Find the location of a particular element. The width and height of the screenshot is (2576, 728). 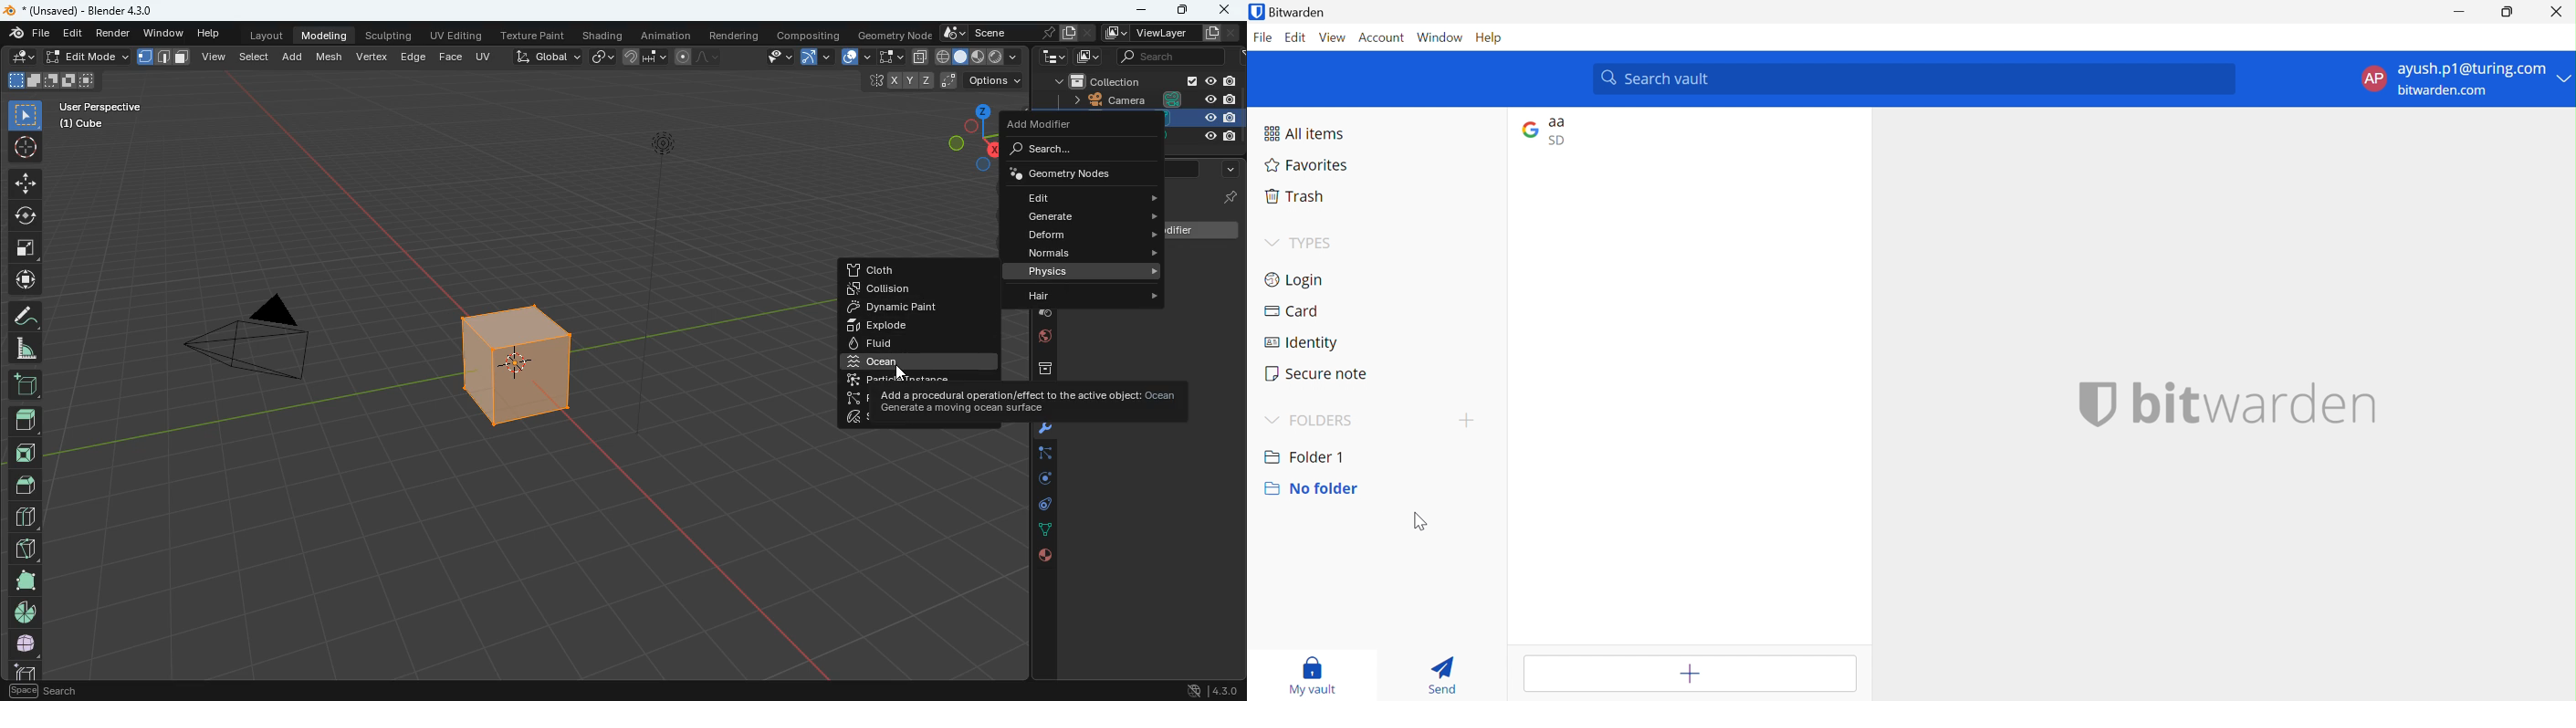

User Perspective
fr a. is located at coordinates (100, 114).